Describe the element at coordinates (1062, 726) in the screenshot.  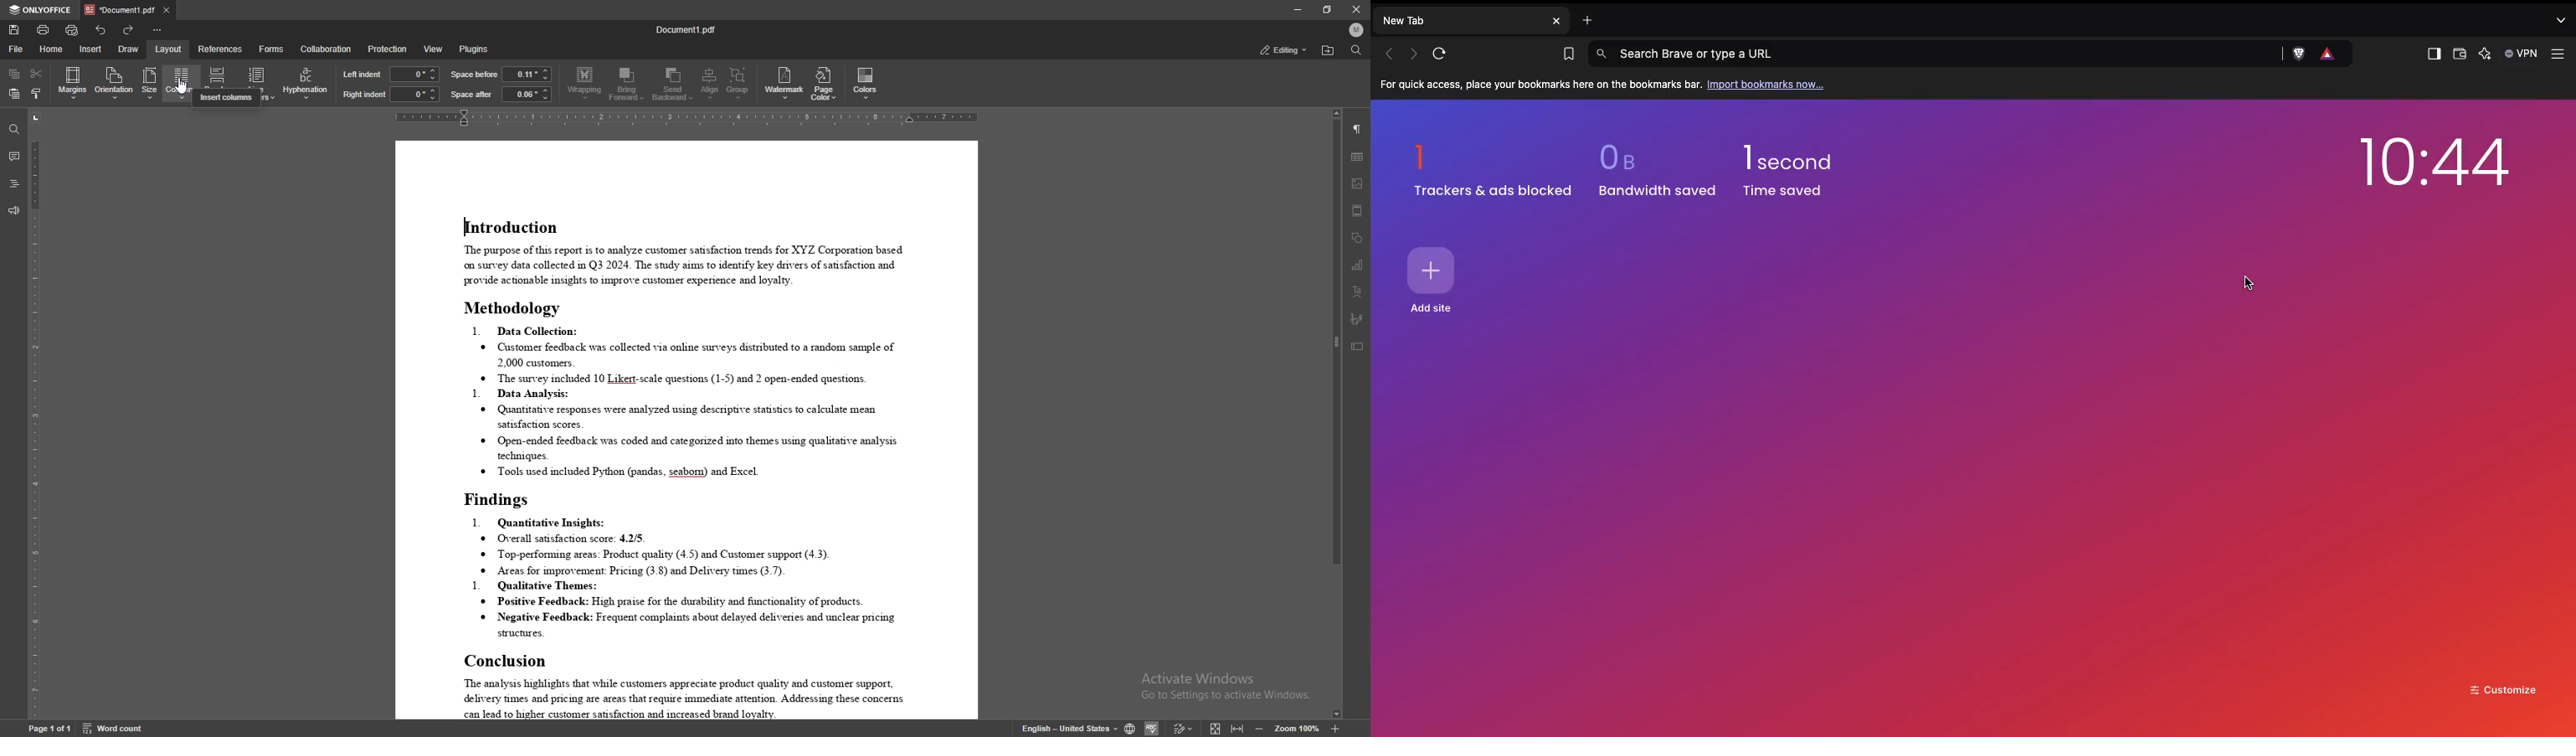
I see `change text language` at that location.